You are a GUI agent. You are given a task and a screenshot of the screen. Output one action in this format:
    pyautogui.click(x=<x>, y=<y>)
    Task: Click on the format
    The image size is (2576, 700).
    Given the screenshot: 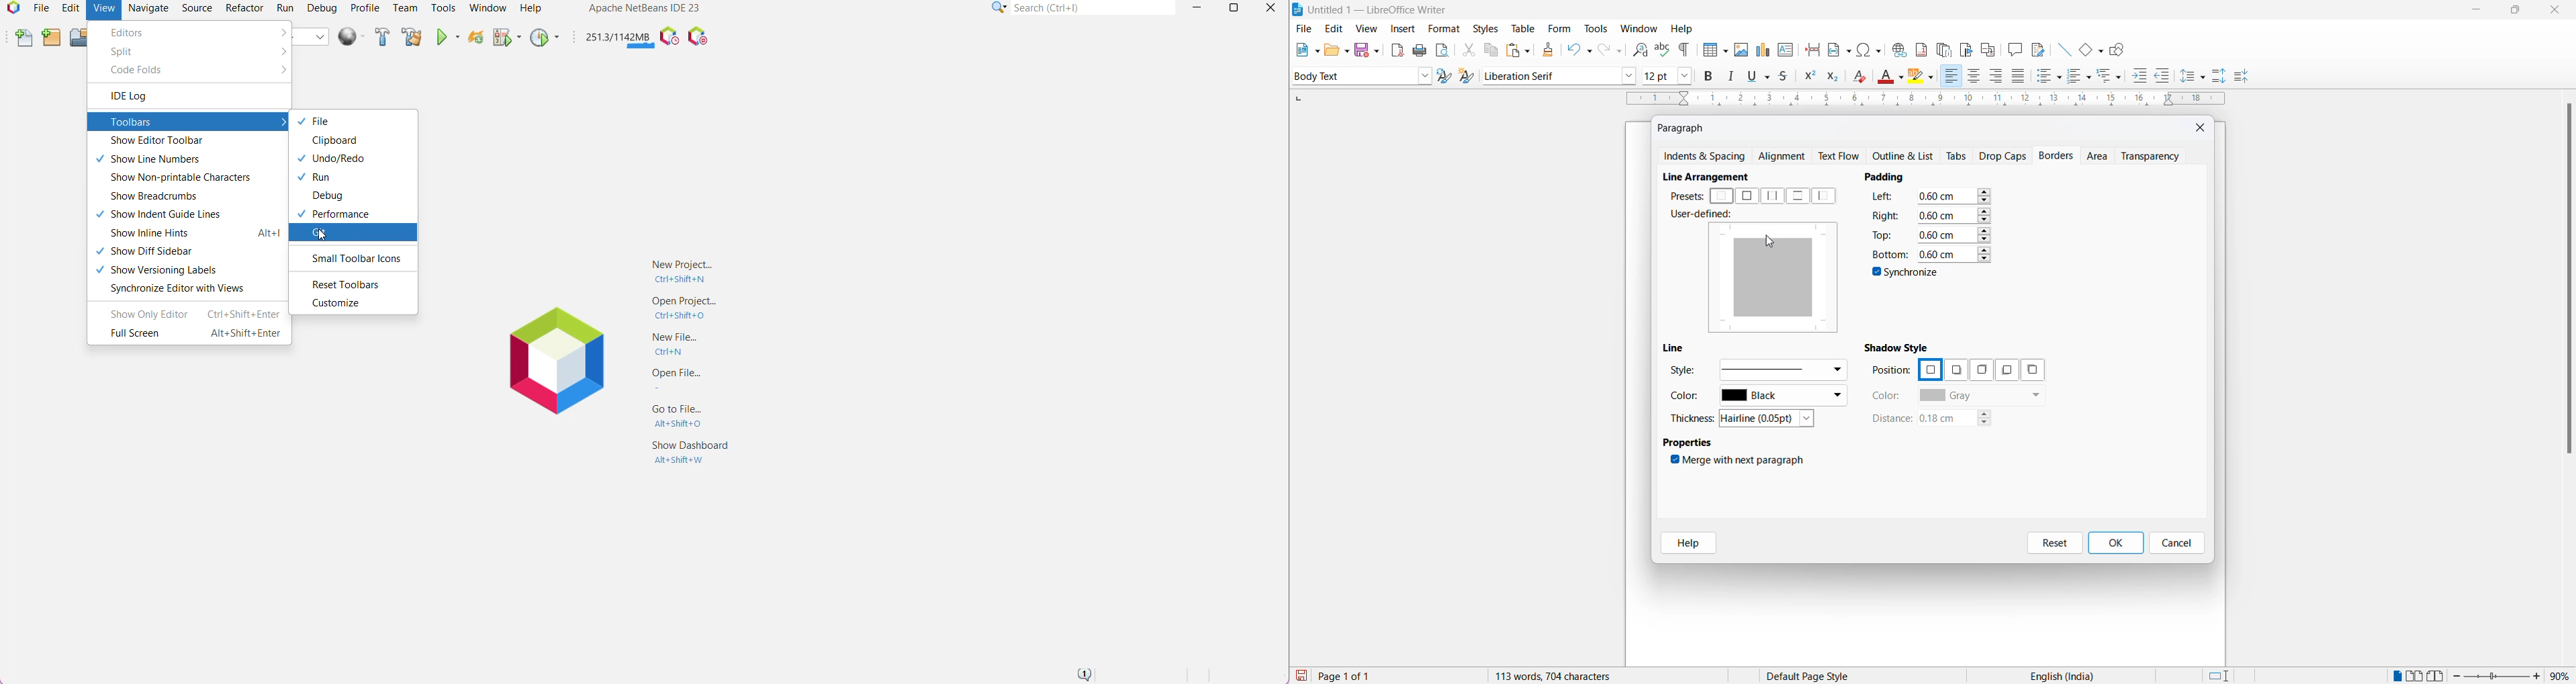 What is the action you would take?
    pyautogui.click(x=1441, y=30)
    